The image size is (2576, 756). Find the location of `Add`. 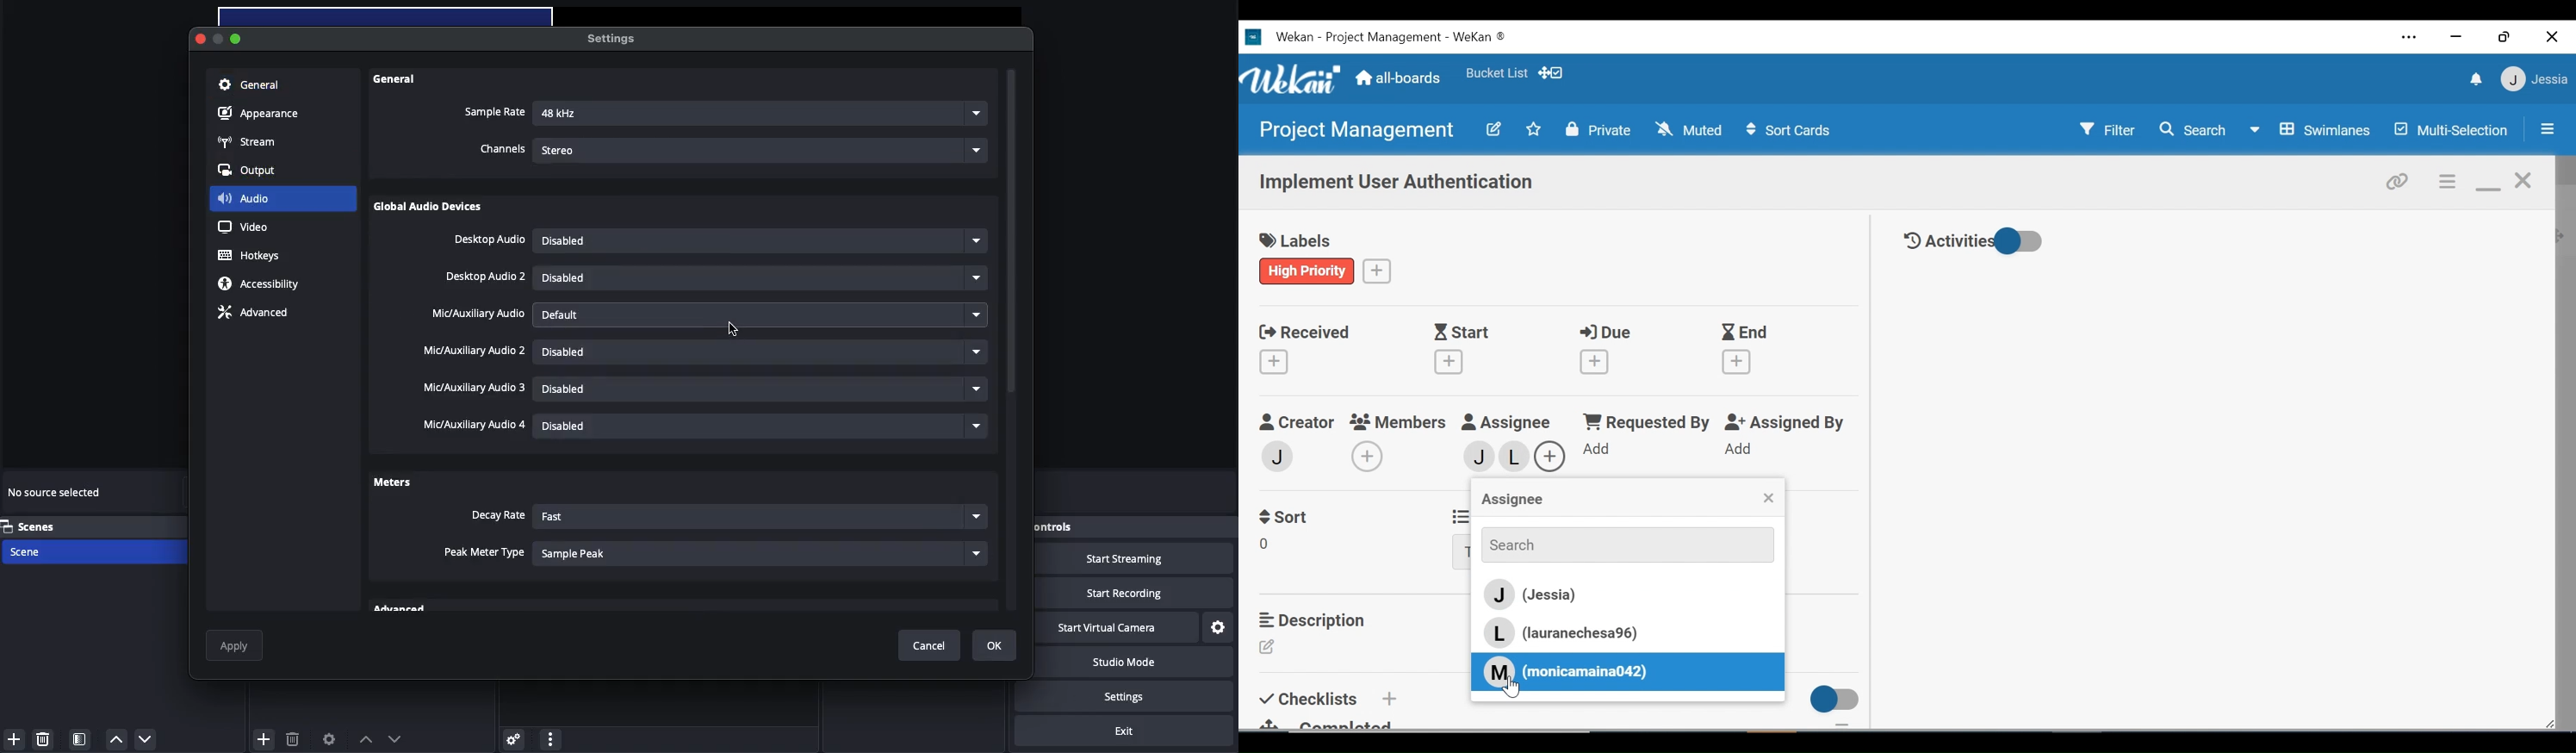

Add is located at coordinates (264, 737).